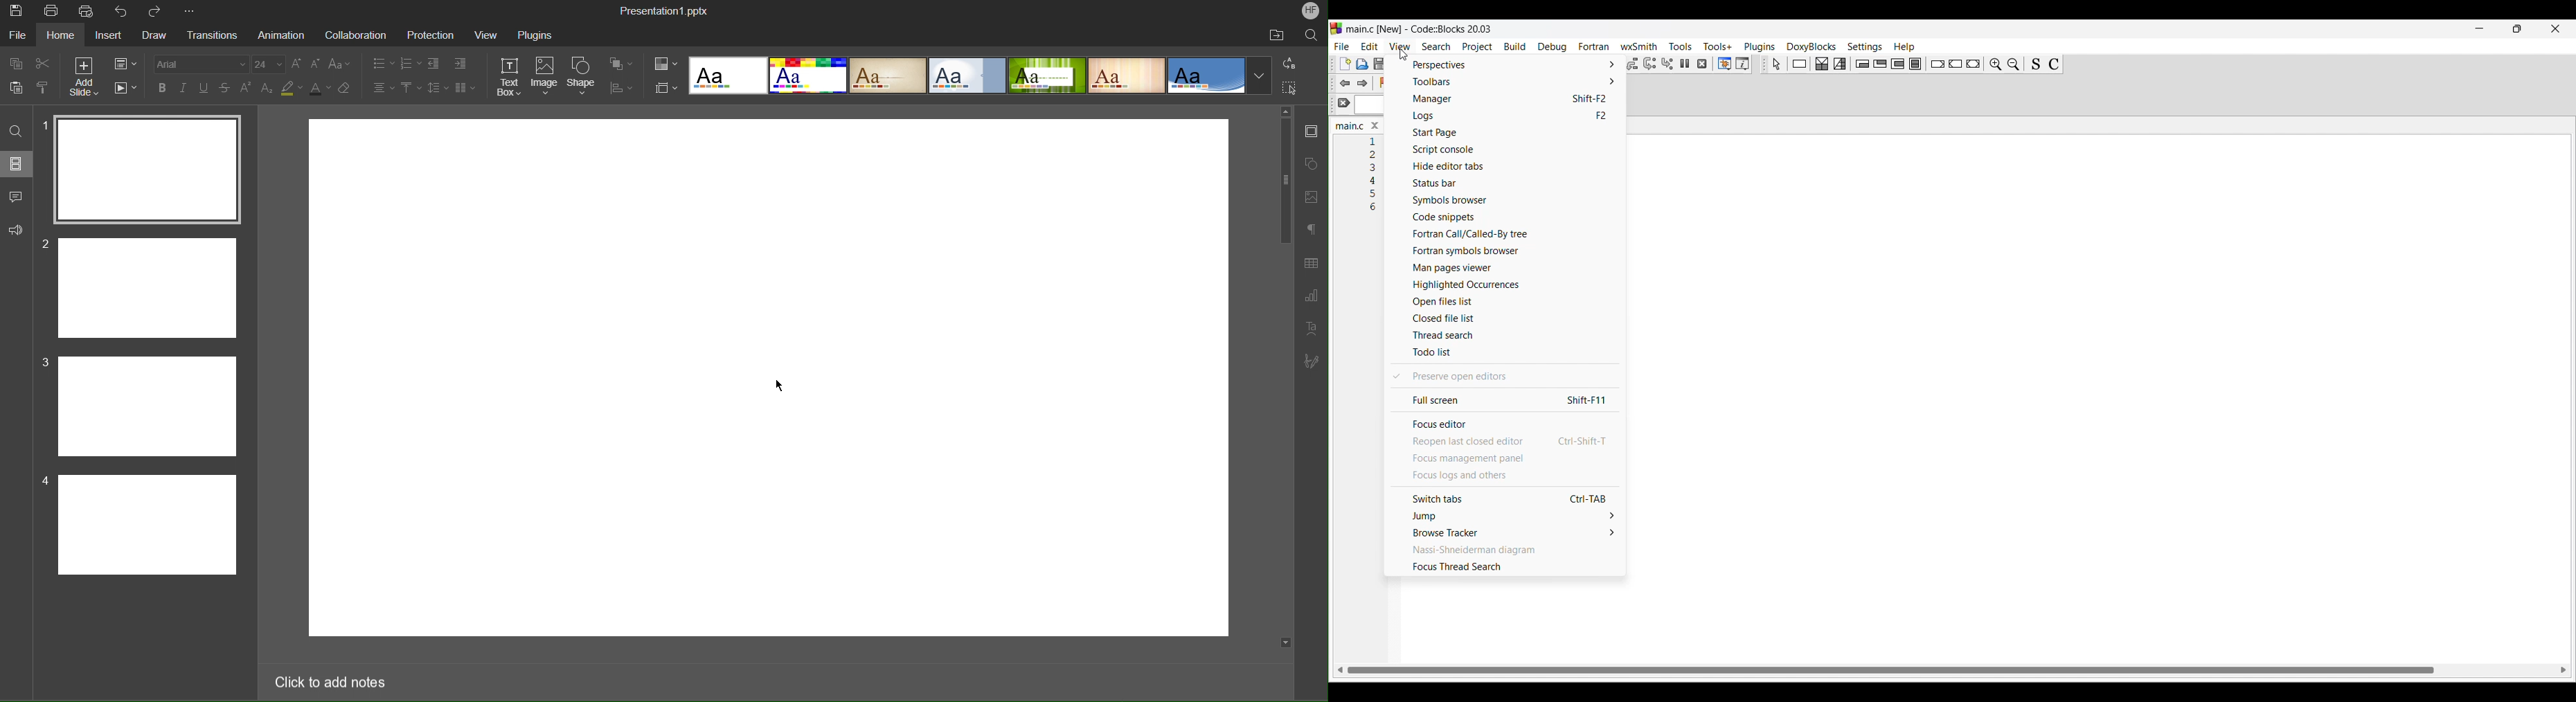  I want to click on Slide 2, so click(143, 289).